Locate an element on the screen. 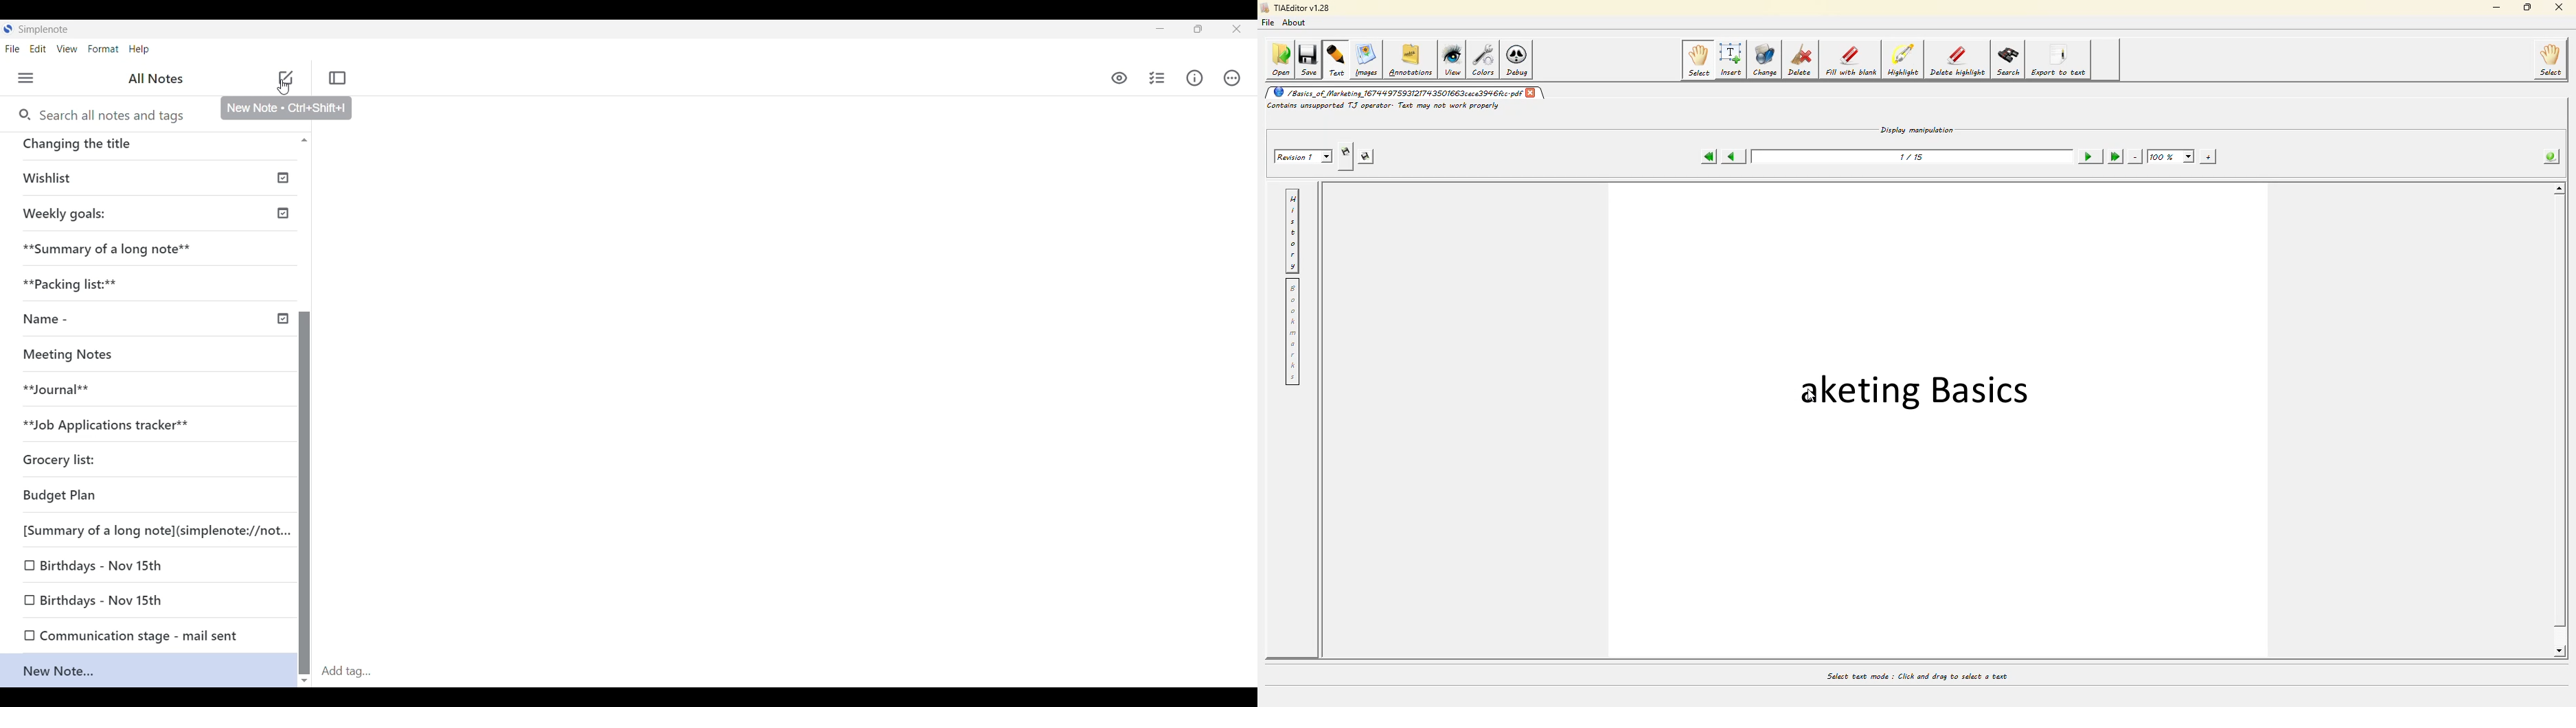 The height and width of the screenshot is (728, 2576). display manipulation is located at coordinates (1916, 131).